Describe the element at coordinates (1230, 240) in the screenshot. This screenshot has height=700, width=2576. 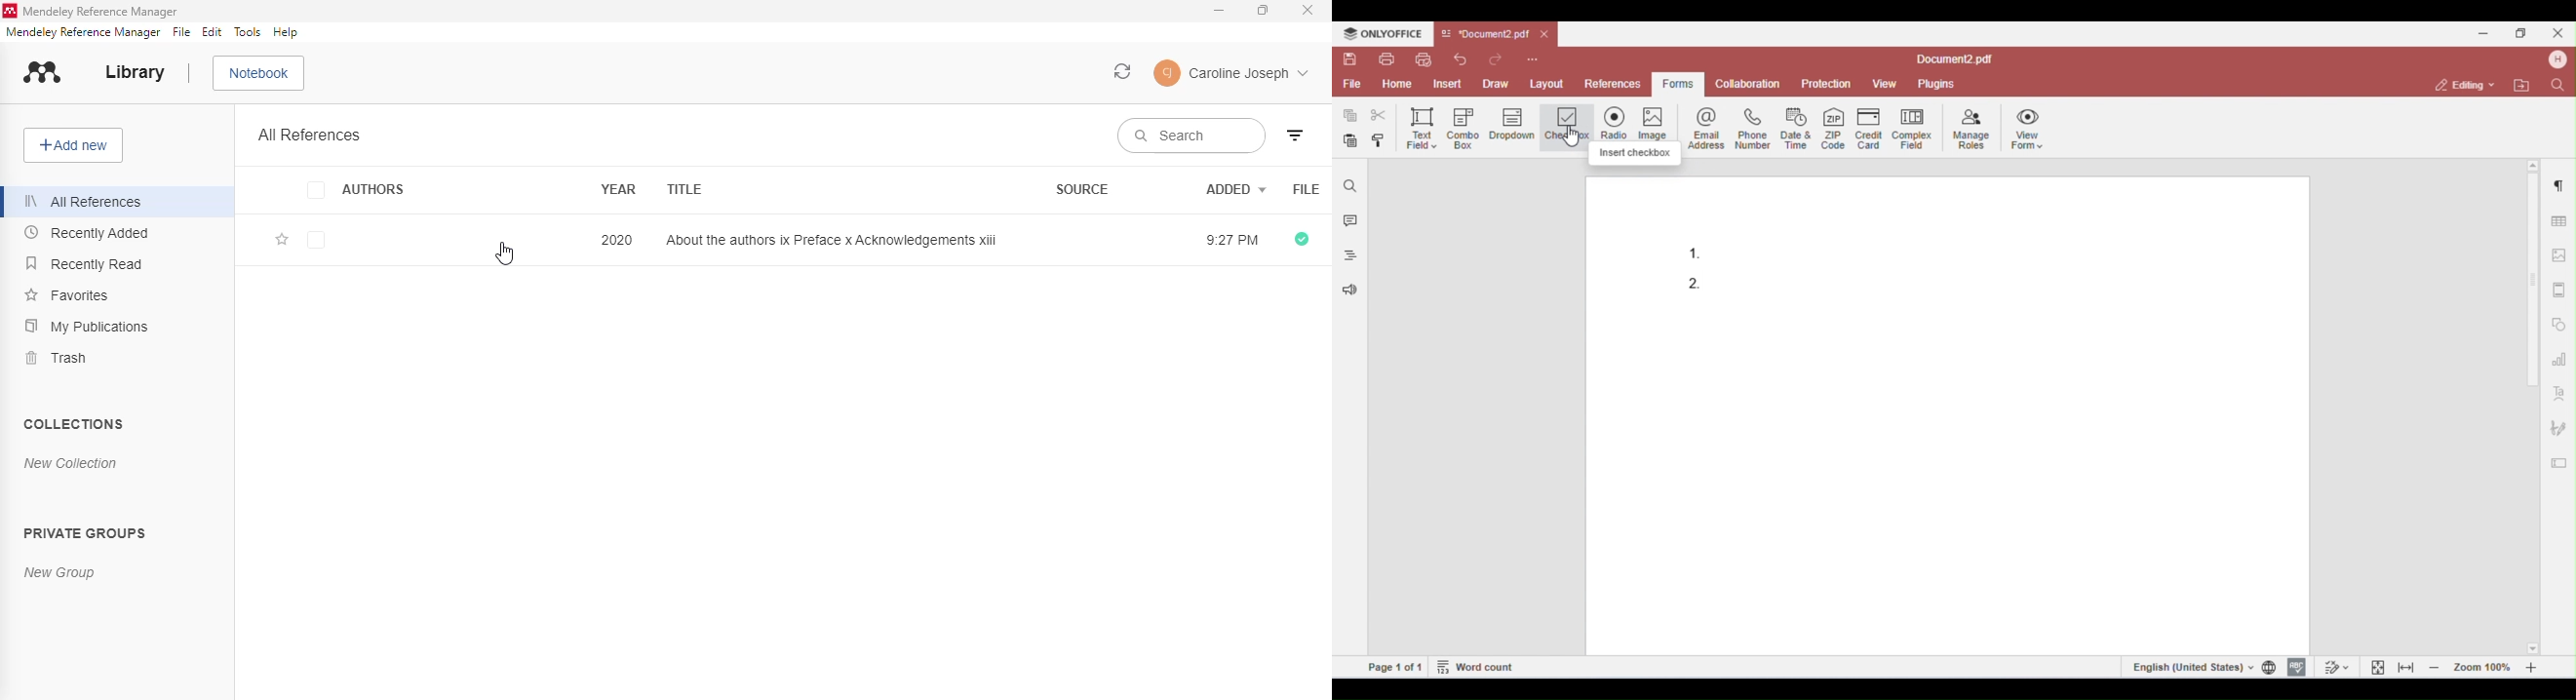
I see `9:27 PM` at that location.